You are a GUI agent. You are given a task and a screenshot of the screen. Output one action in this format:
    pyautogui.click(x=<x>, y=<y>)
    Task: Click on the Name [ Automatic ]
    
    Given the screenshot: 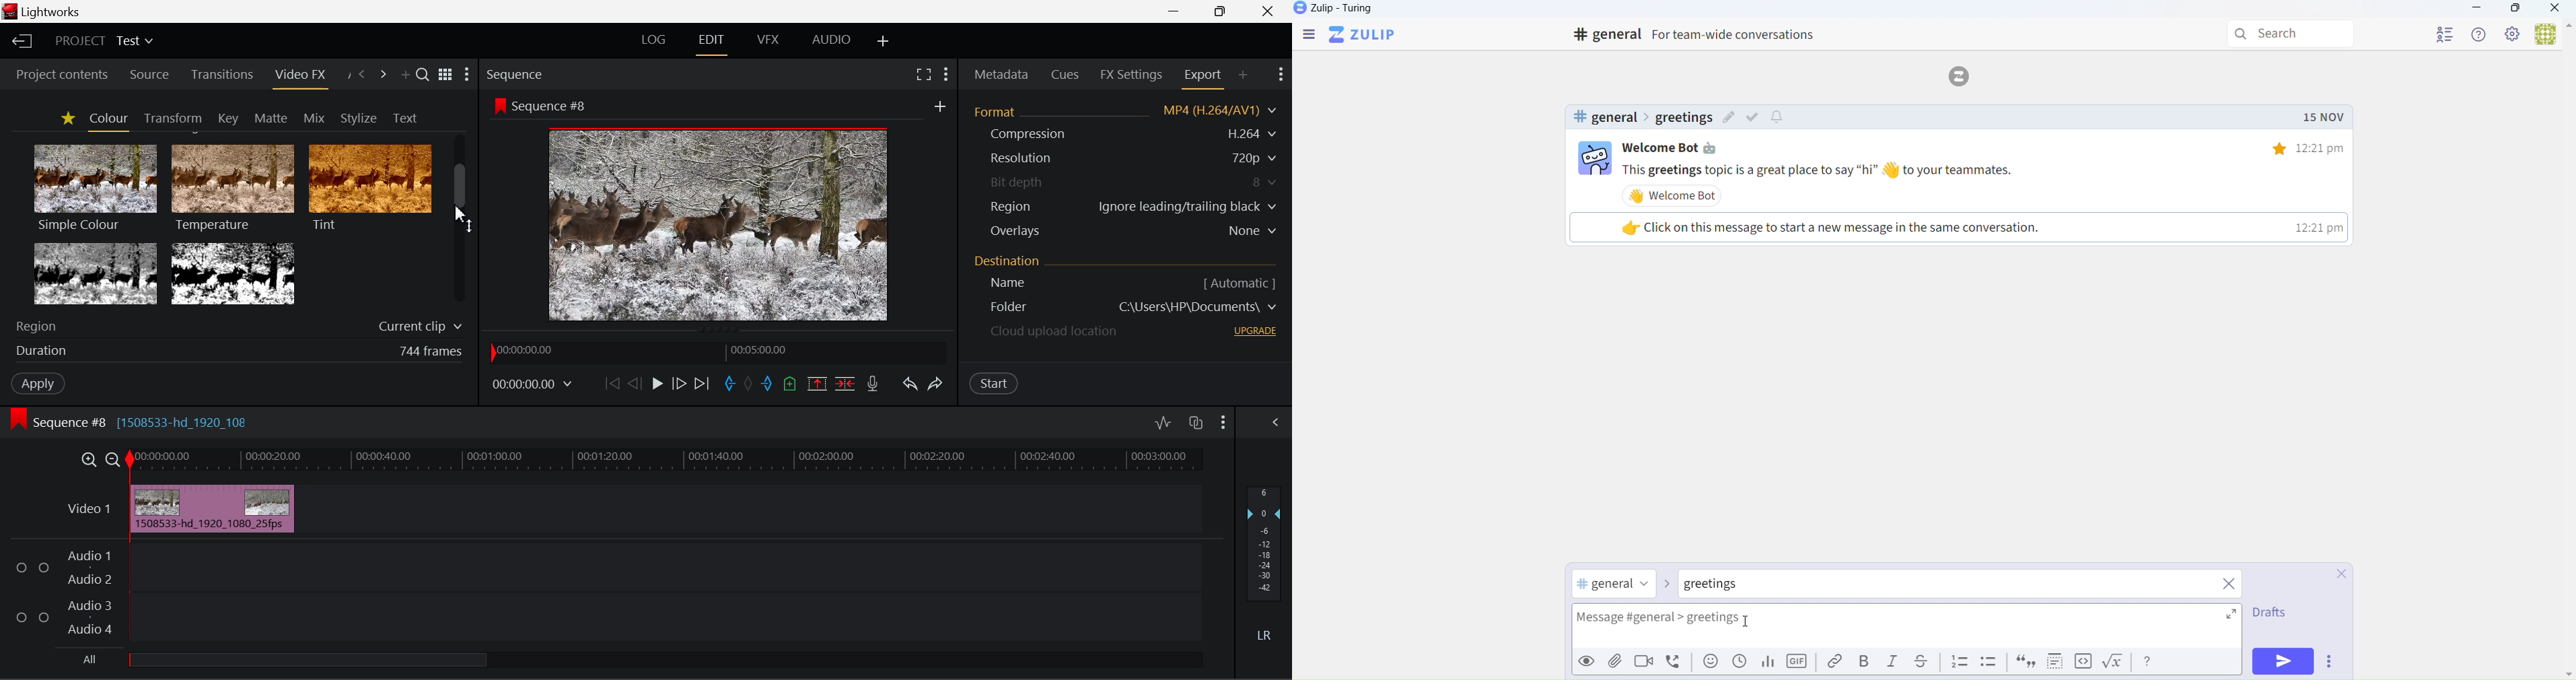 What is the action you would take?
    pyautogui.click(x=1003, y=283)
    